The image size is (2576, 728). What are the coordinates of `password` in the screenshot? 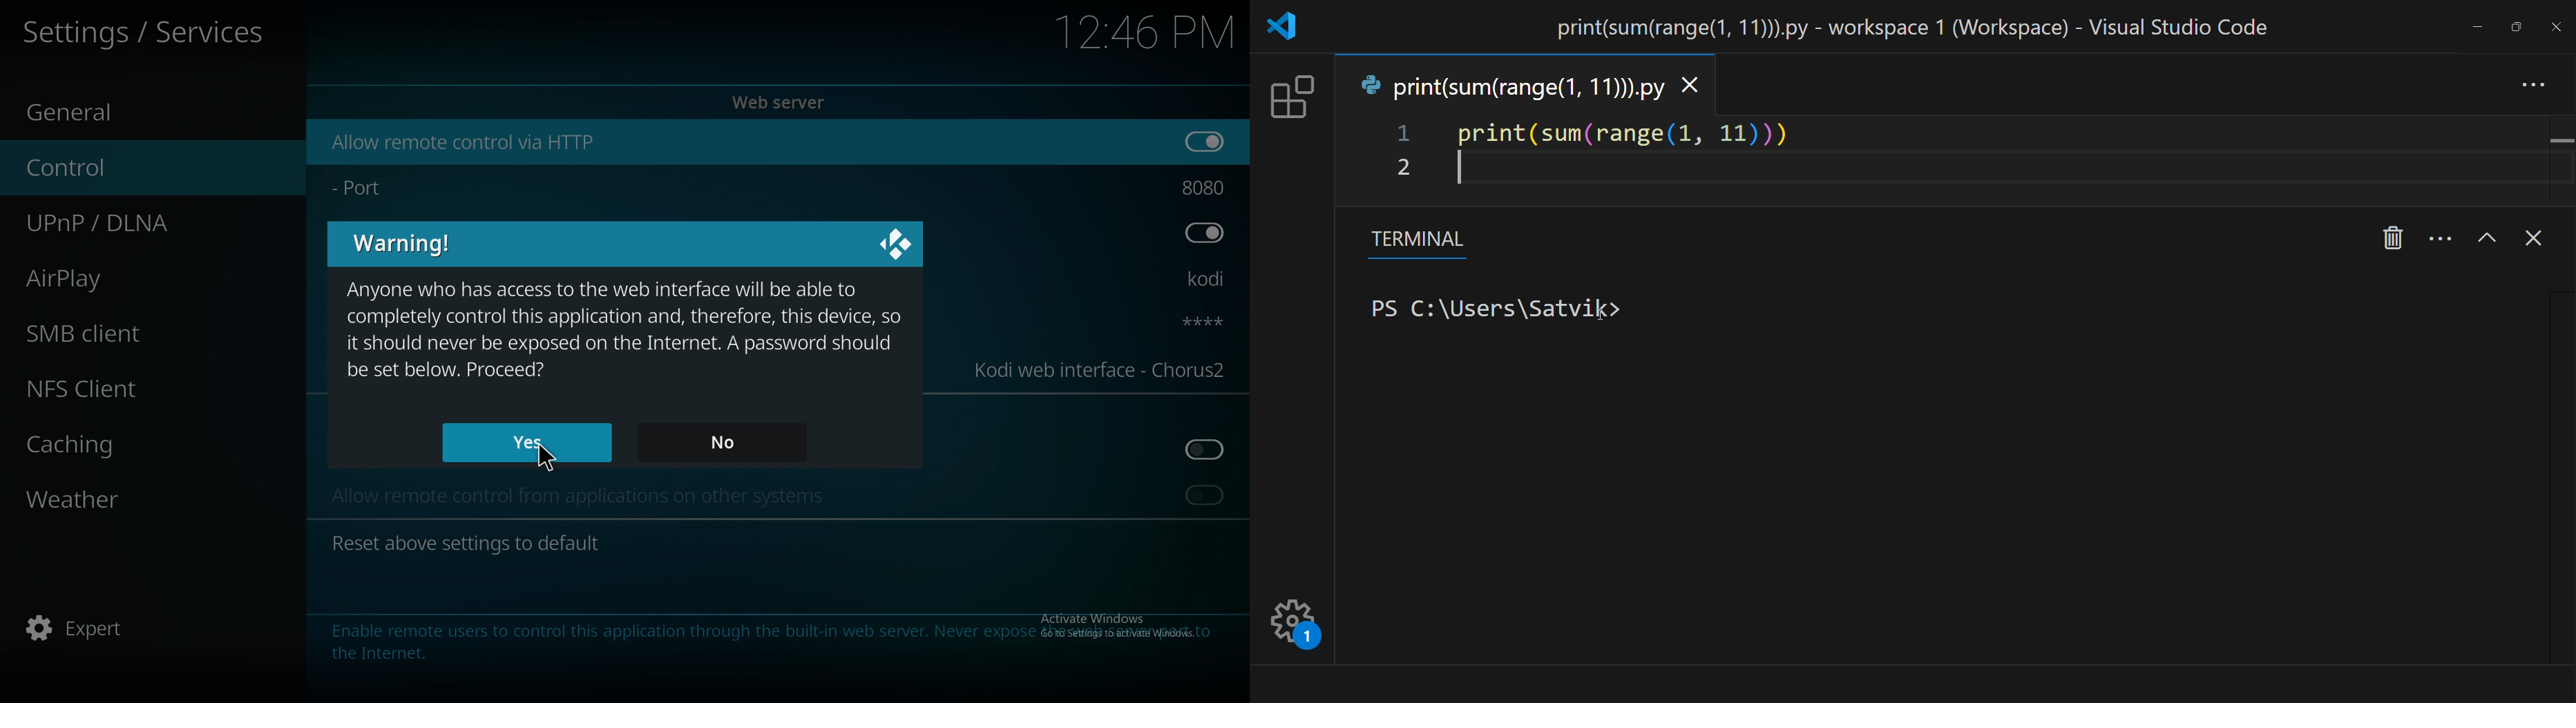 It's located at (1201, 322).